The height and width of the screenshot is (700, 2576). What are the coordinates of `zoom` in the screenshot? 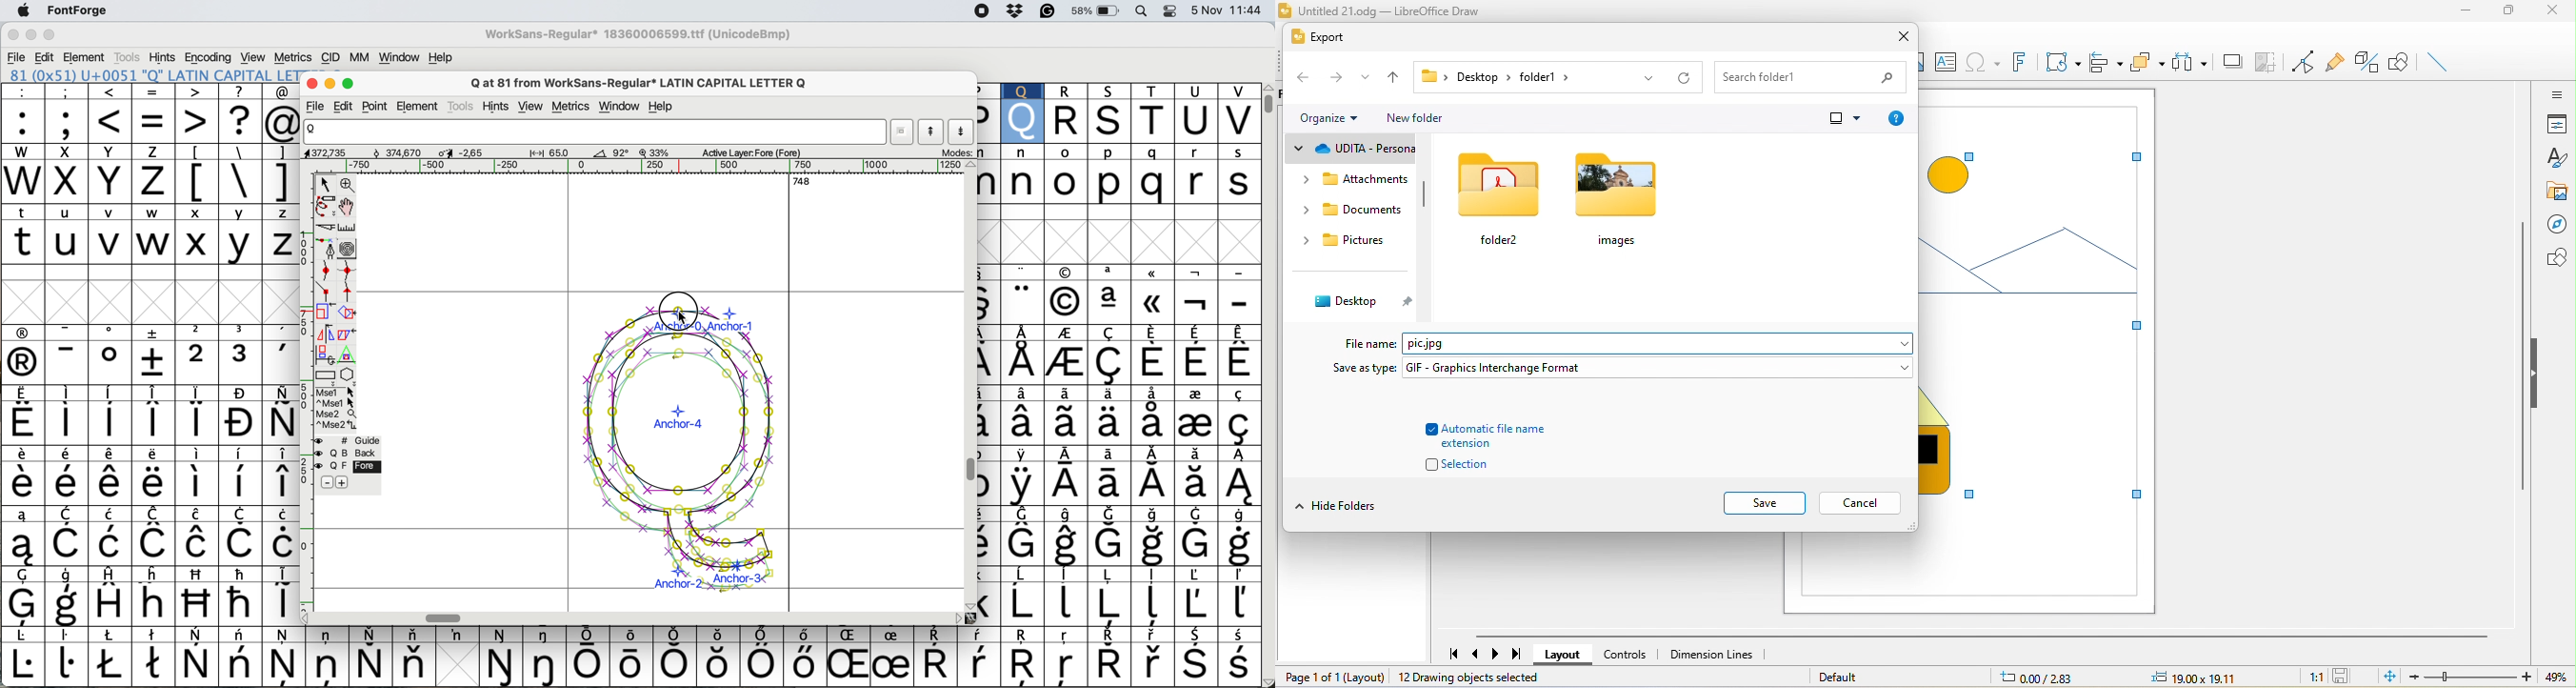 It's located at (2493, 677).